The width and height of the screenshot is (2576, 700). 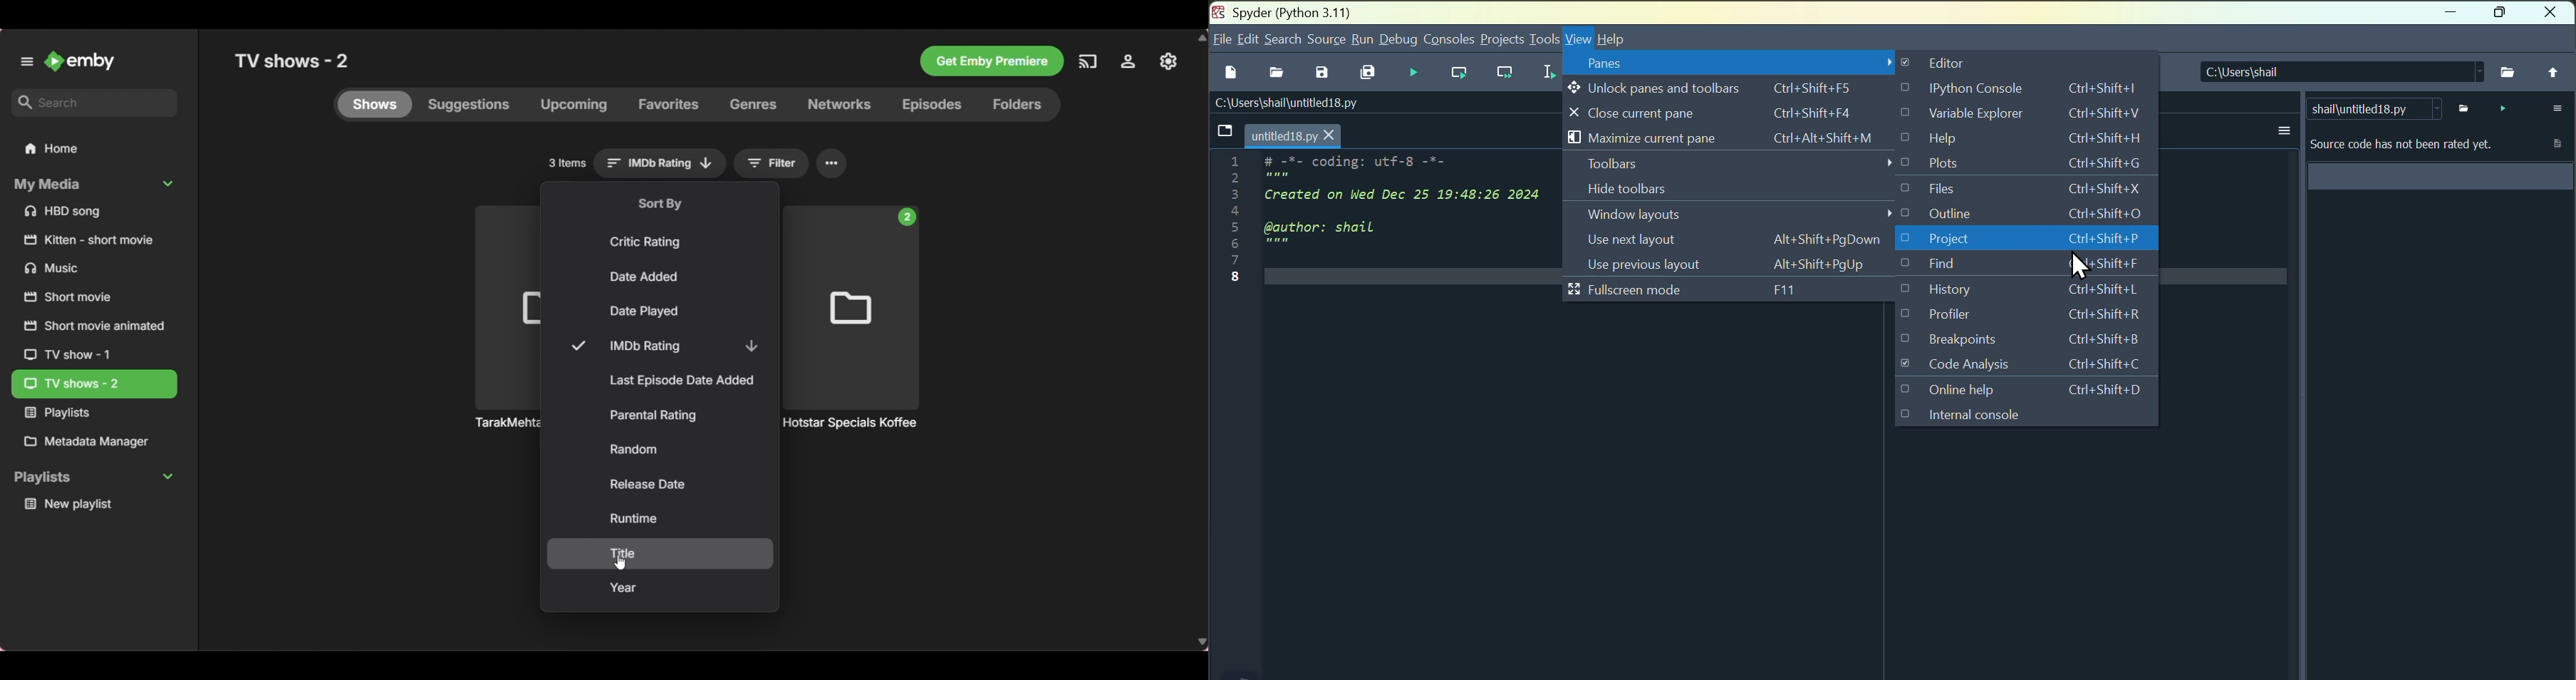 What do you see at coordinates (2552, 108) in the screenshot?
I see `more options` at bounding box center [2552, 108].